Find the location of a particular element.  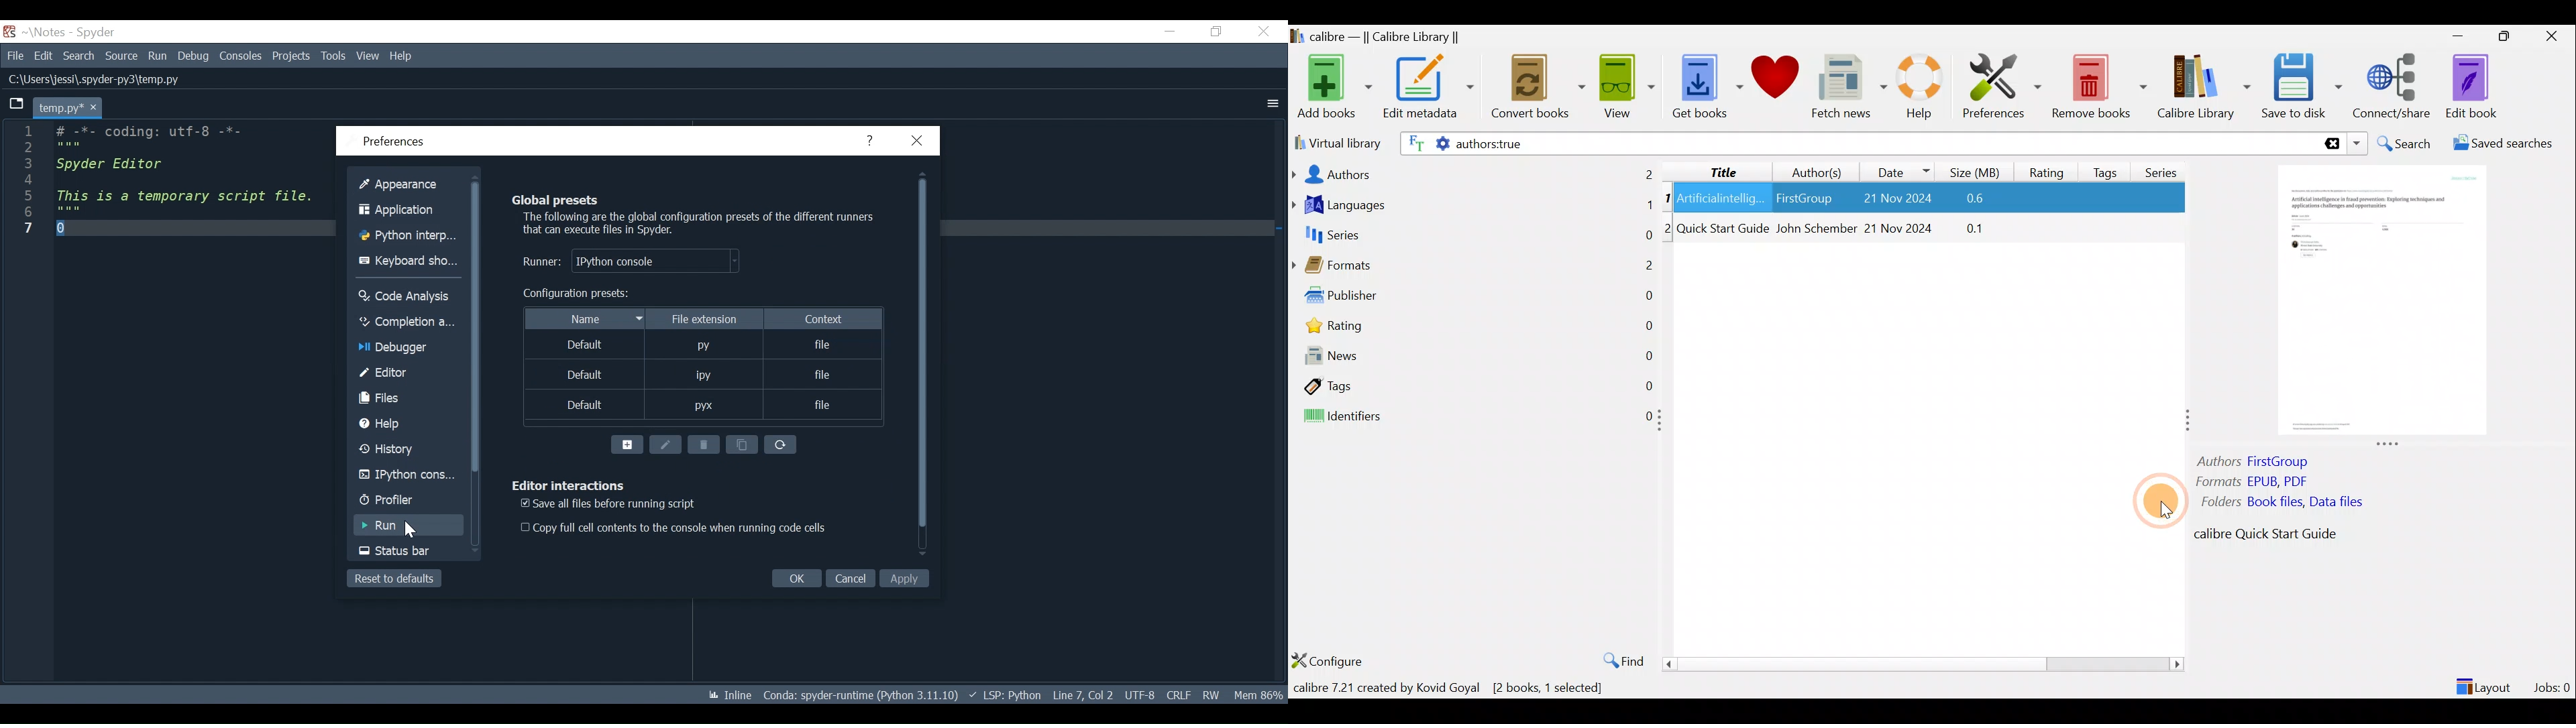

Default is located at coordinates (585, 406).